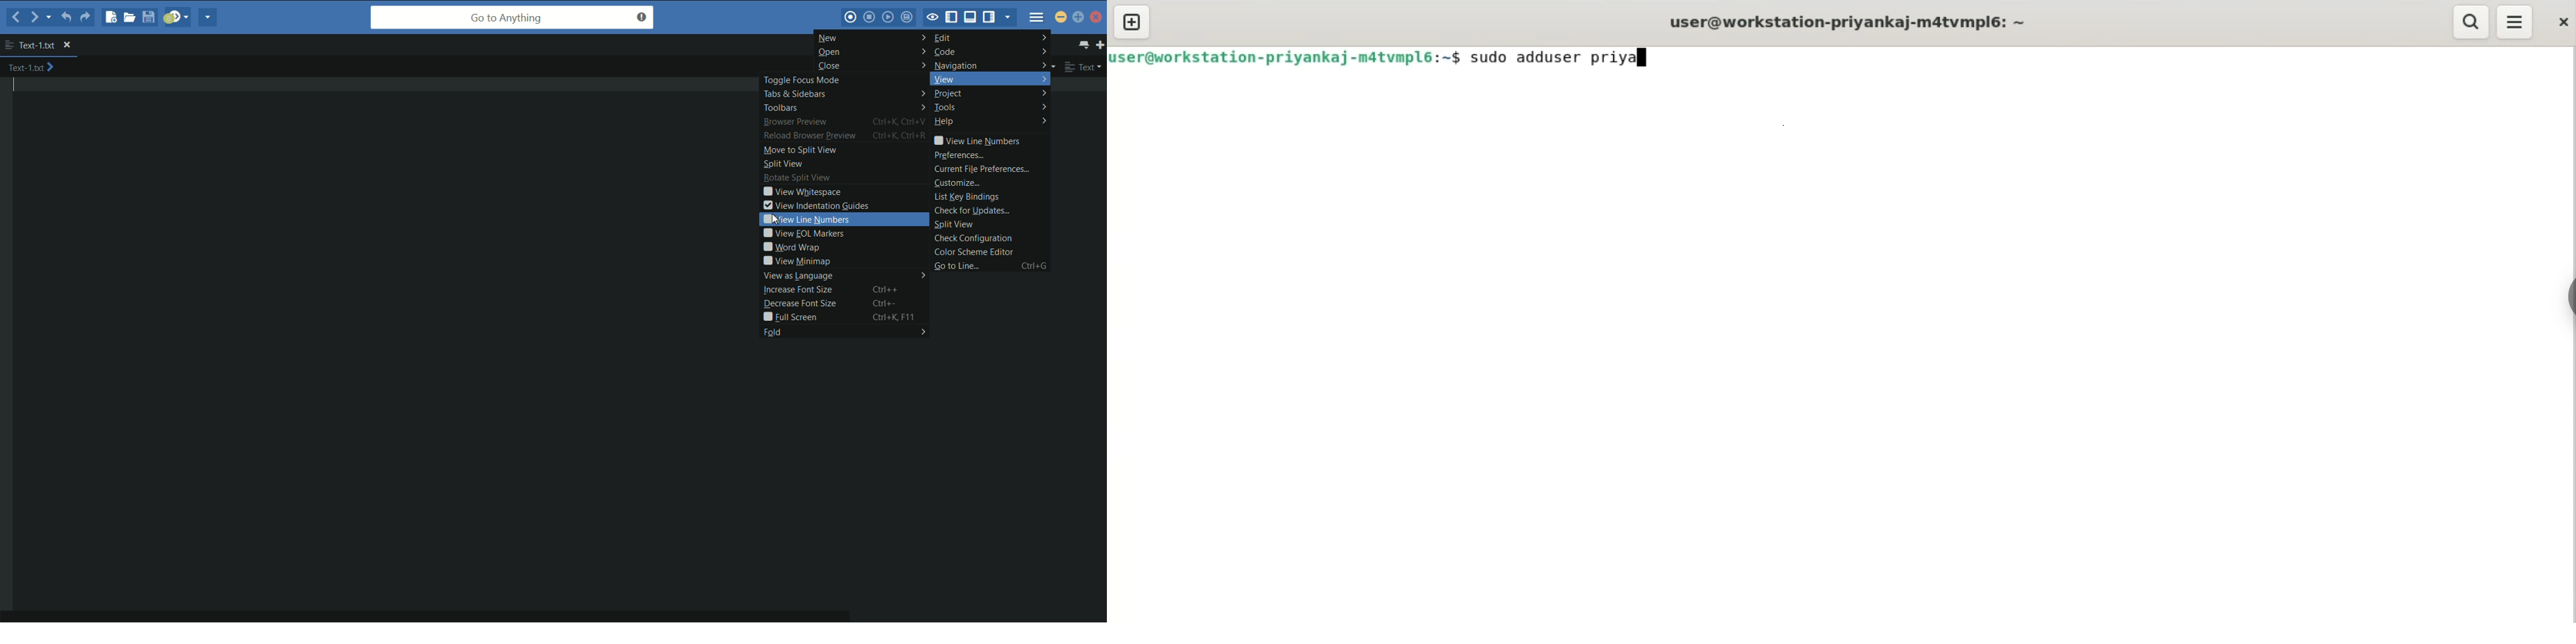 The width and height of the screenshot is (2576, 644). Describe the element at coordinates (957, 182) in the screenshot. I see `customize` at that location.